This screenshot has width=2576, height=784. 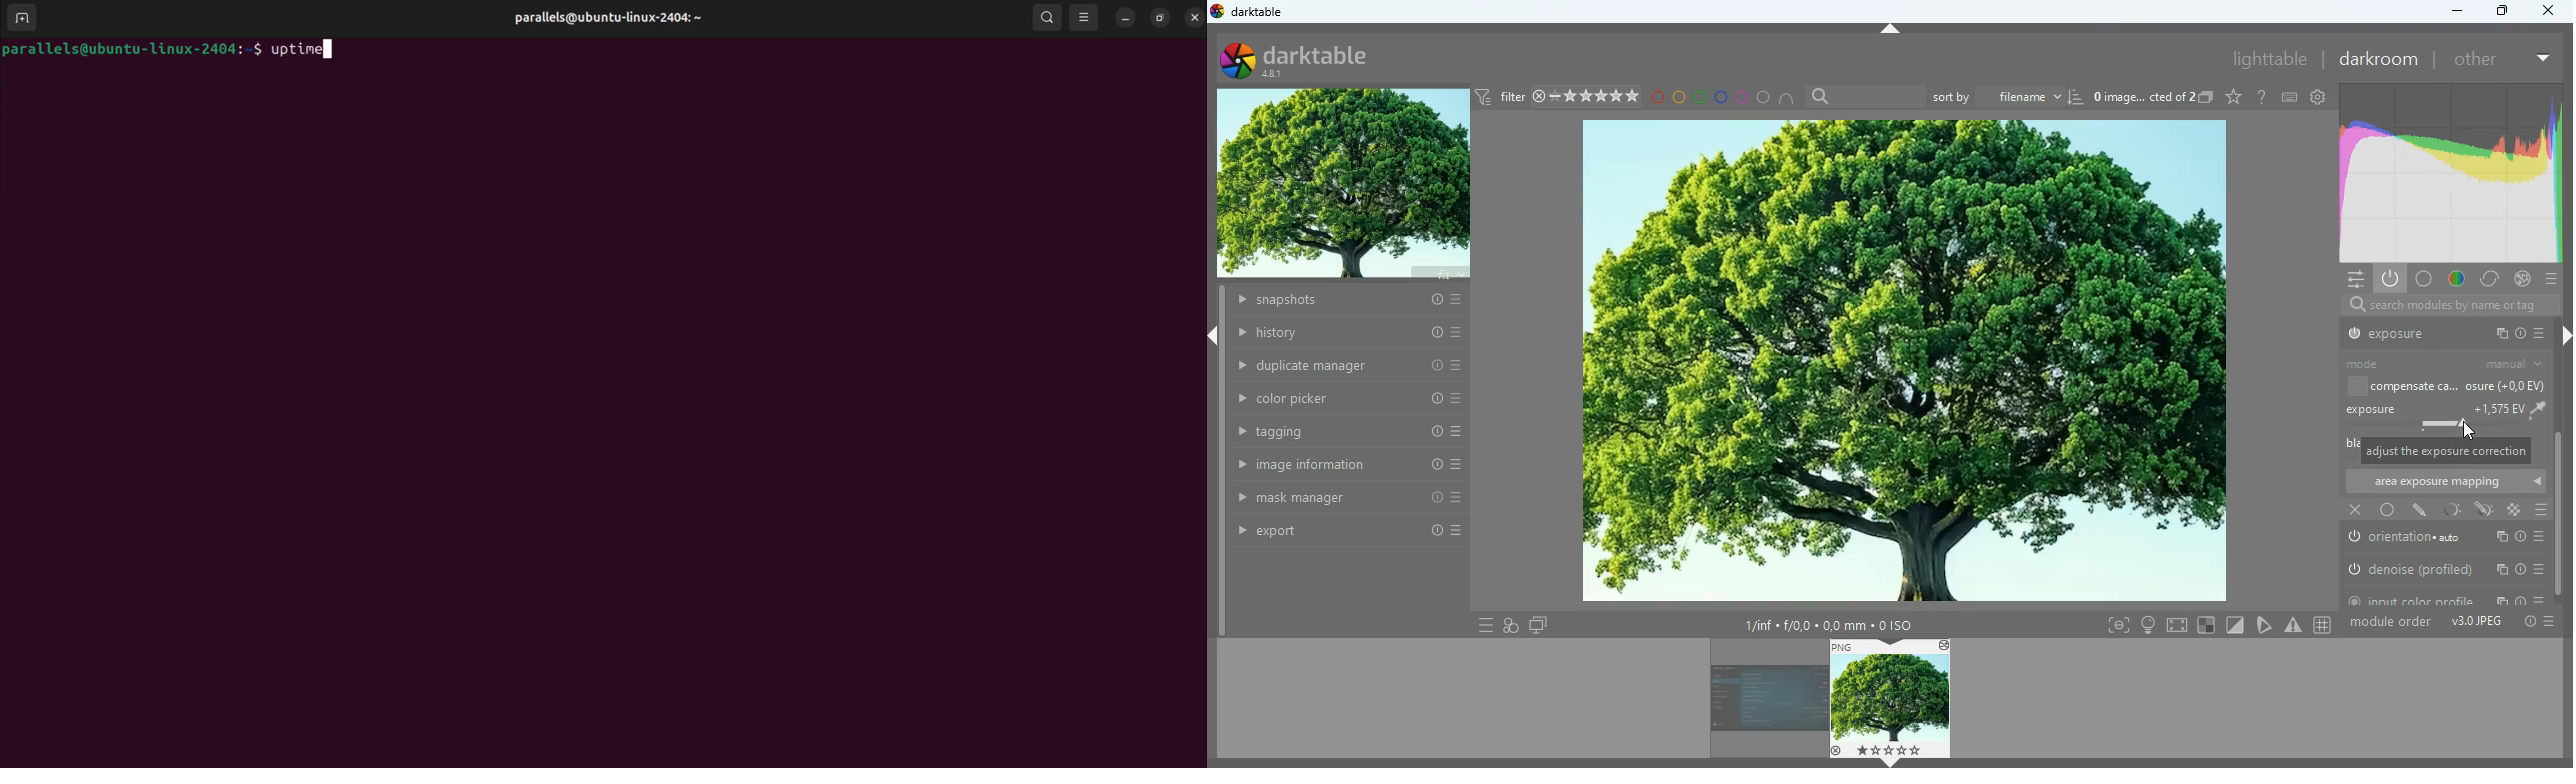 I want to click on frame, so click(x=2119, y=625).